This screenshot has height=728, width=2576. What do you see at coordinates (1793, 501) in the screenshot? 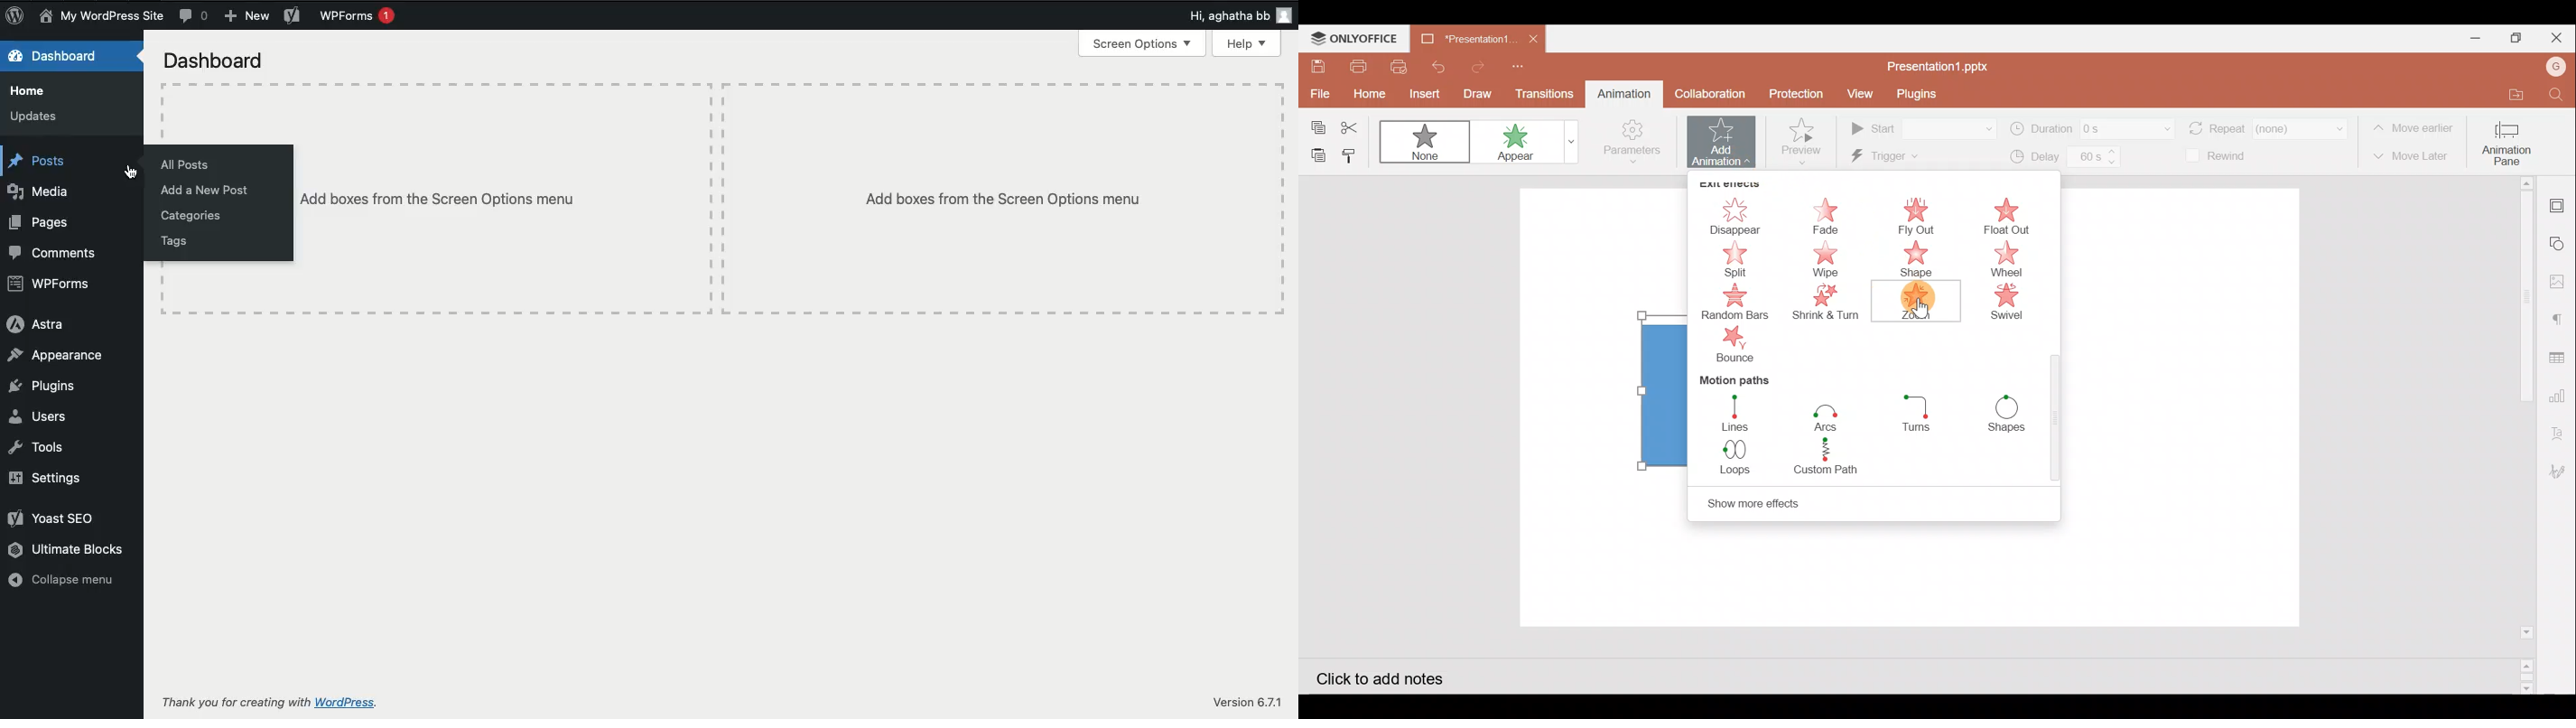
I see `Show more effects` at bounding box center [1793, 501].